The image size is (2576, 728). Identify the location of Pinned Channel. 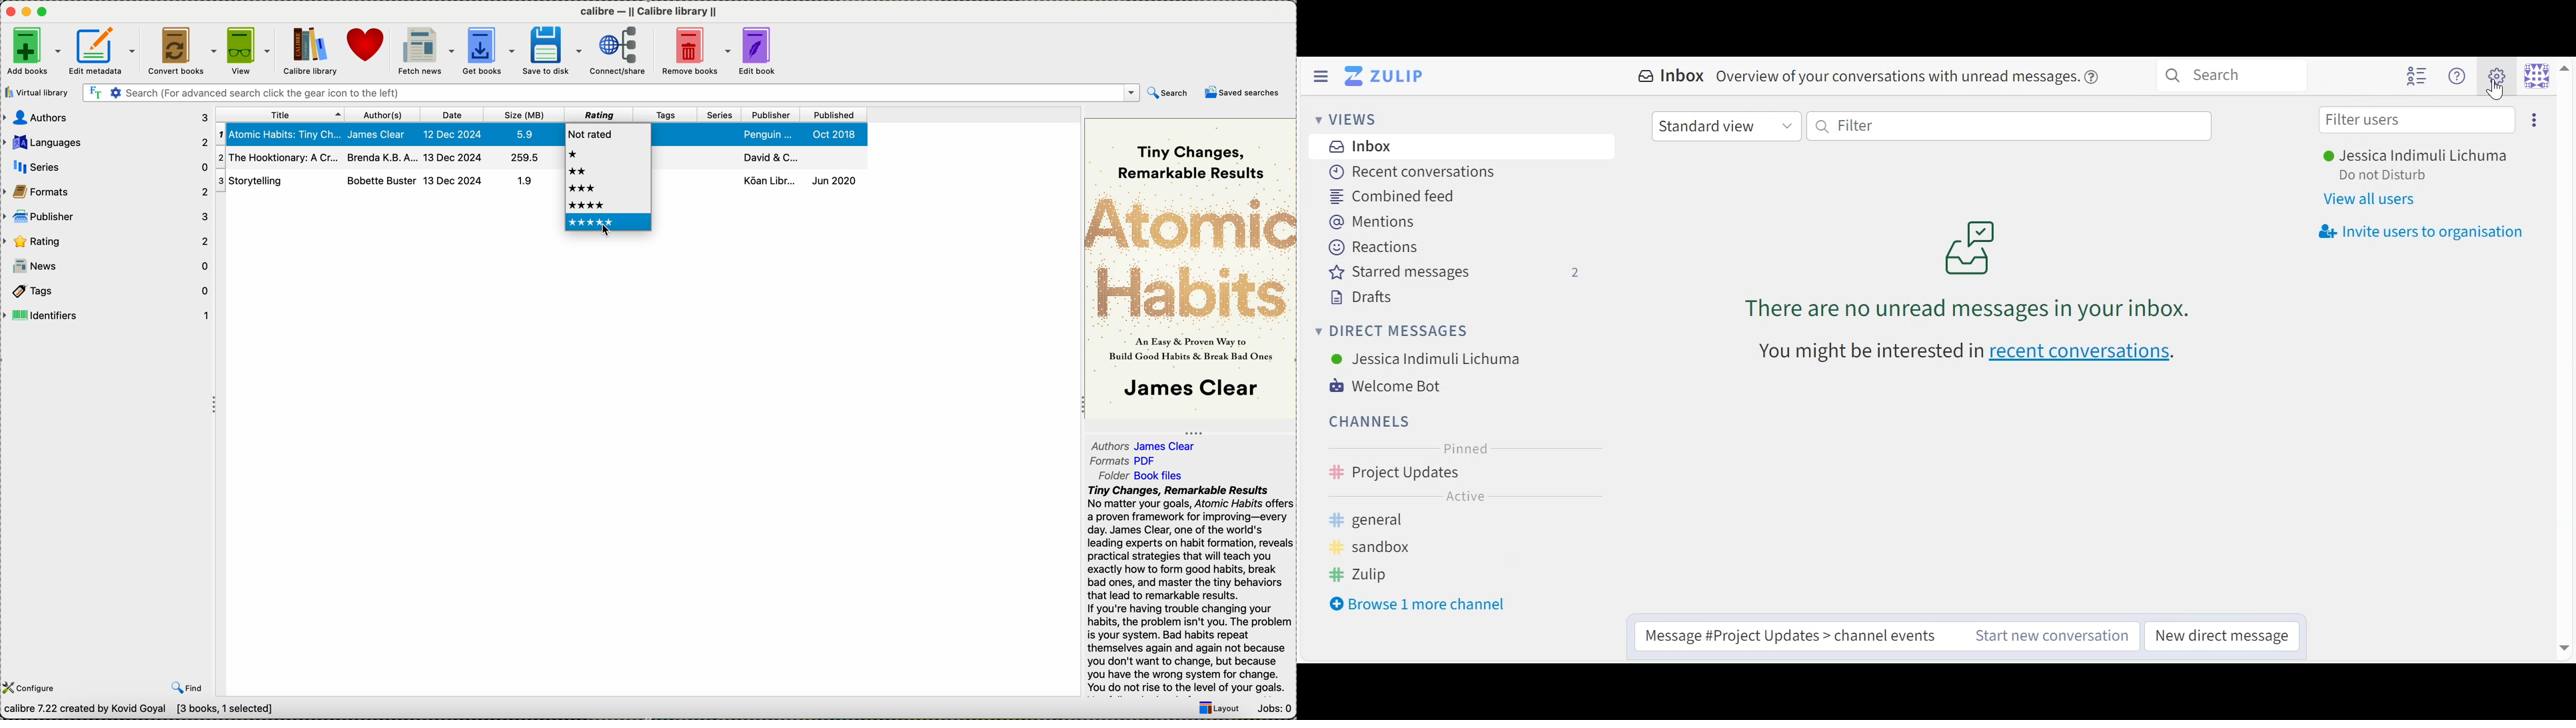
(1461, 449).